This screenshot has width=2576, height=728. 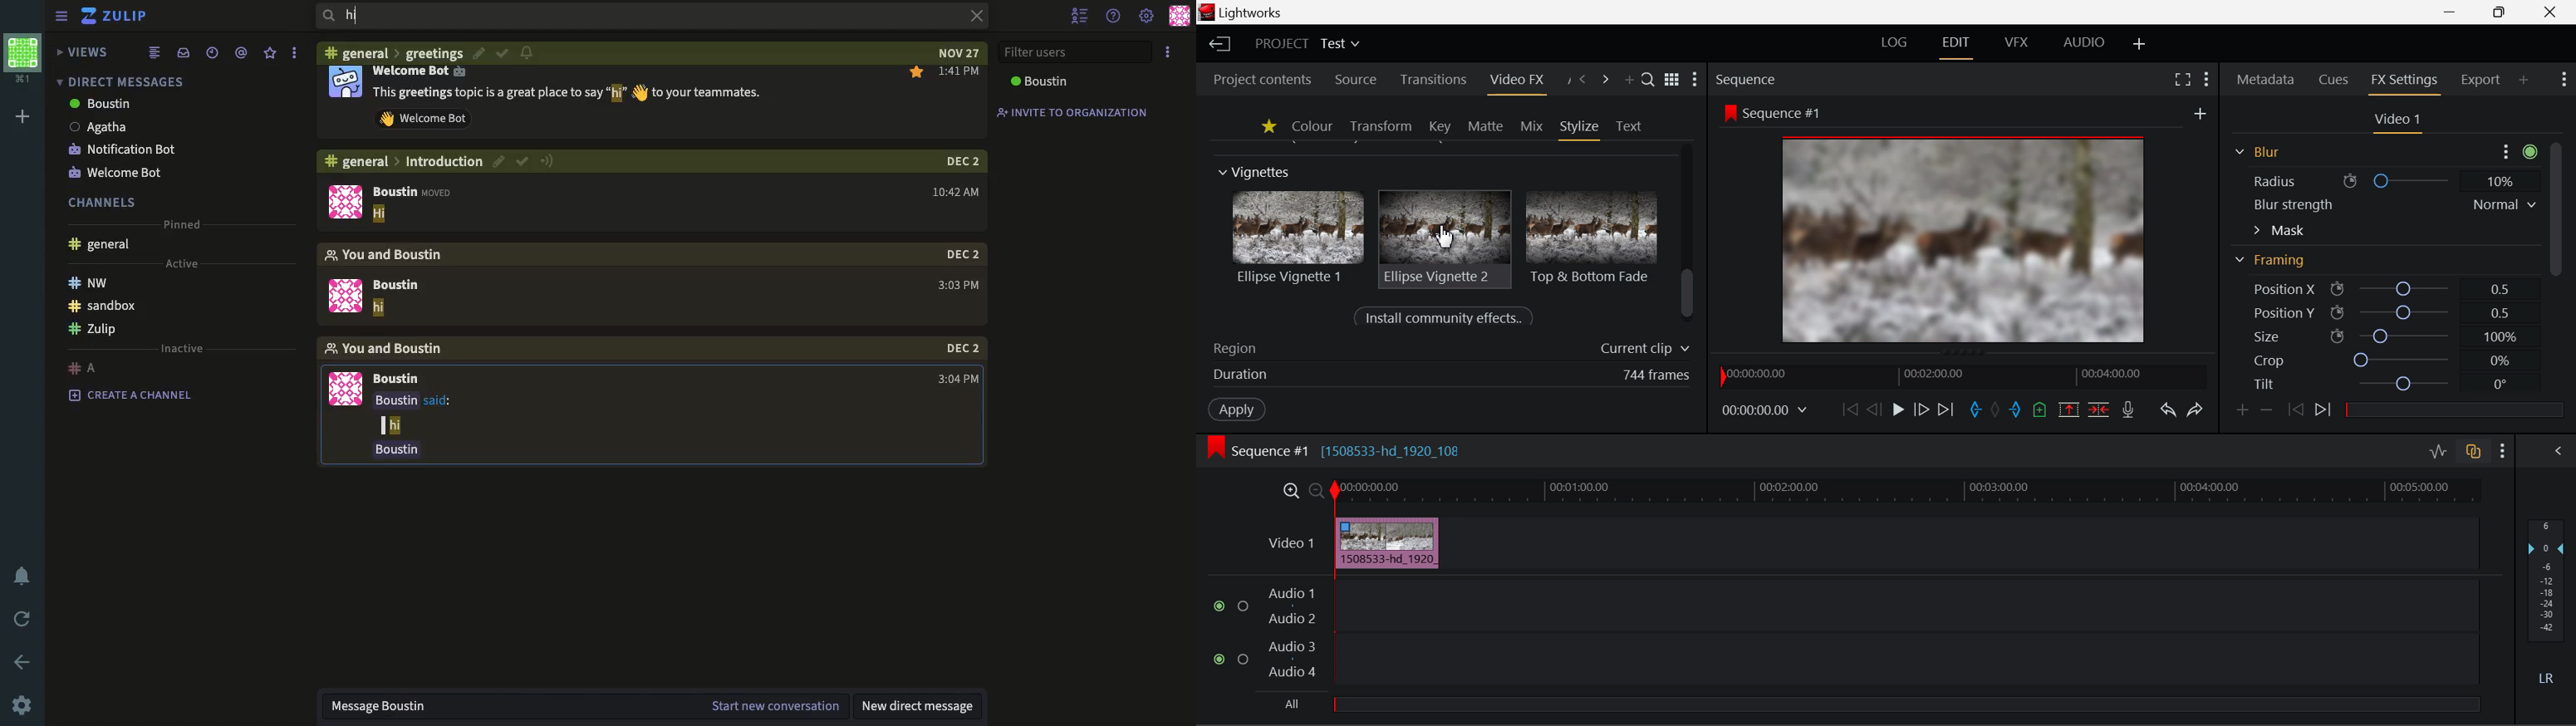 What do you see at coordinates (24, 616) in the screenshot?
I see `refresh ` at bounding box center [24, 616].